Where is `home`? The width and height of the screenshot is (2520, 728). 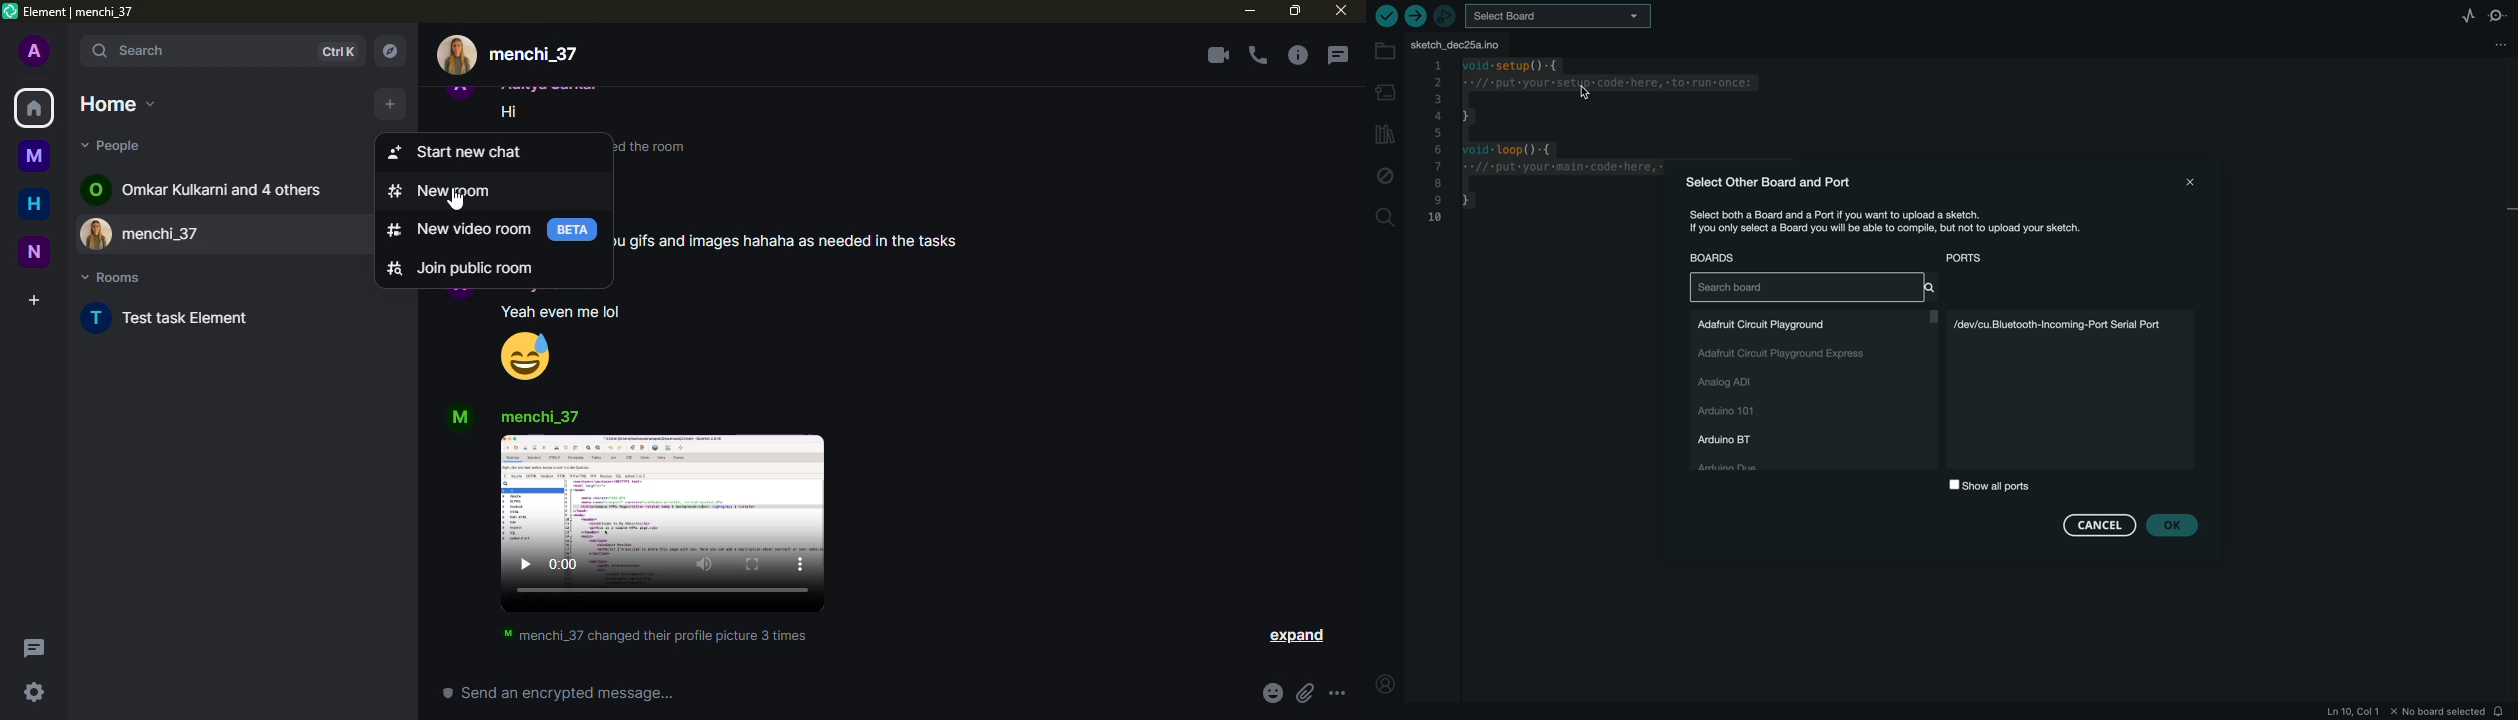 home is located at coordinates (34, 108).